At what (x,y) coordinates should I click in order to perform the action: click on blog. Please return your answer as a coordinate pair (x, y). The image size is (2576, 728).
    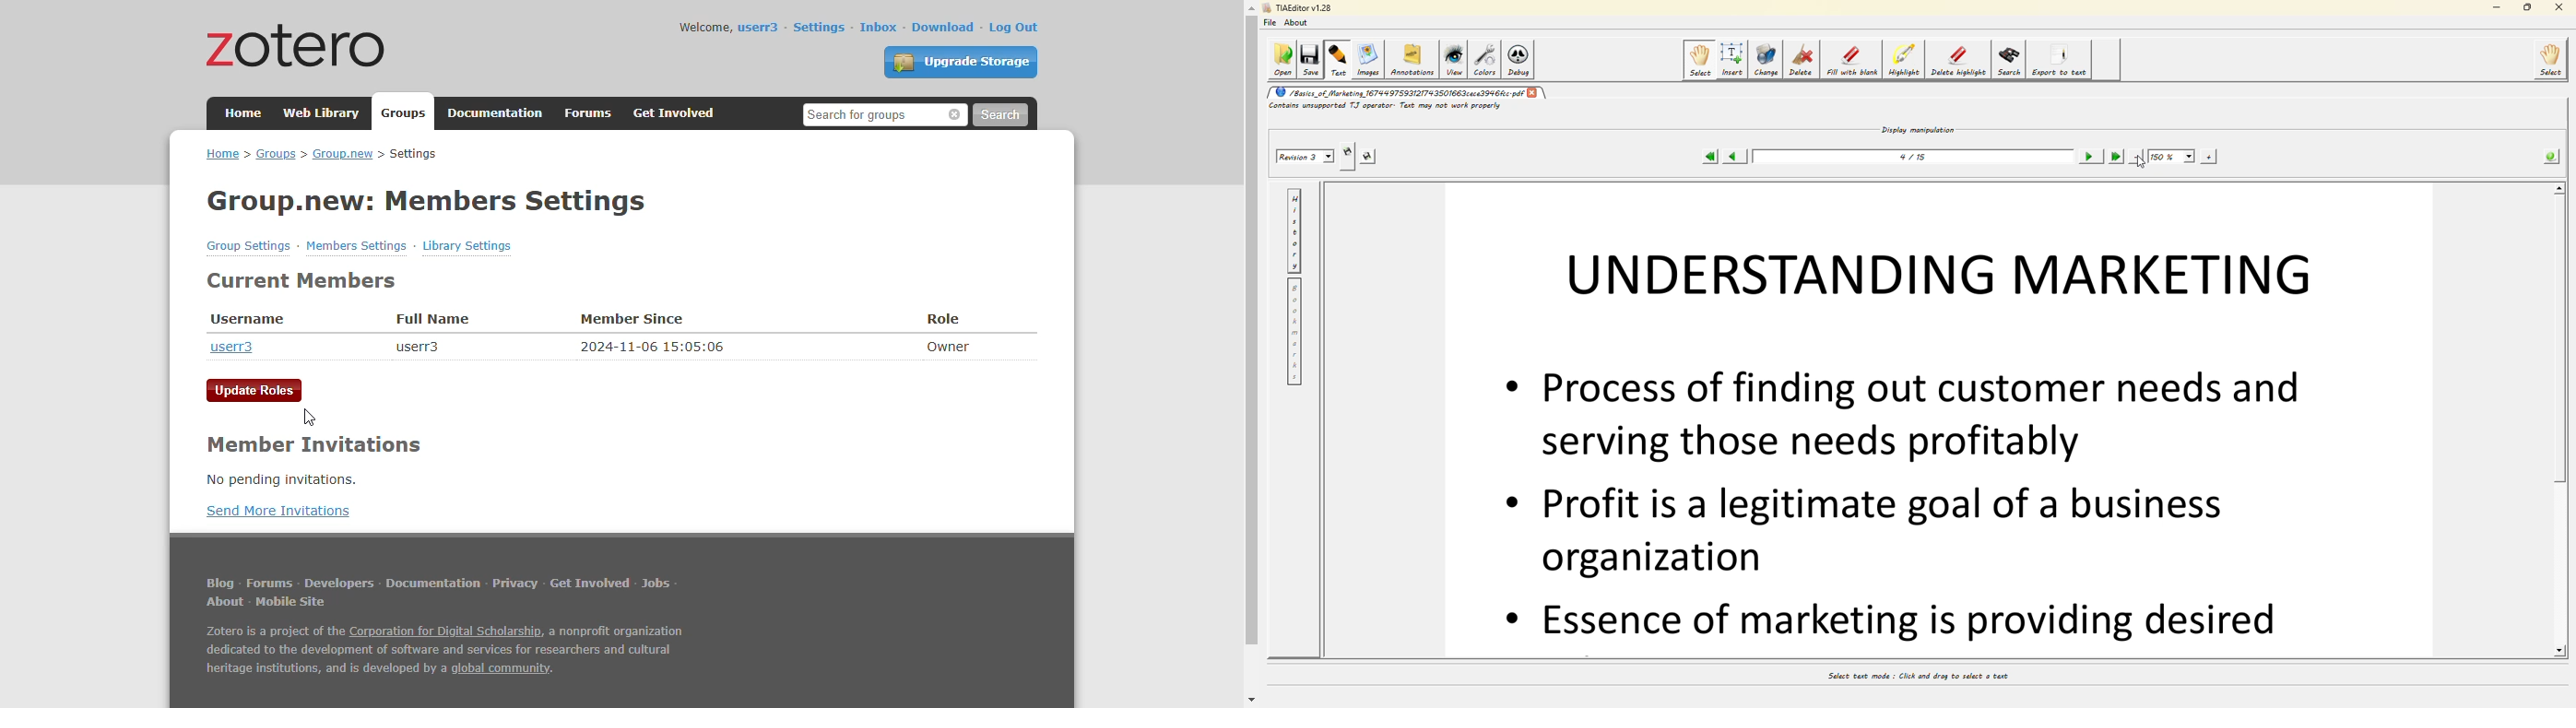
    Looking at the image, I should click on (219, 584).